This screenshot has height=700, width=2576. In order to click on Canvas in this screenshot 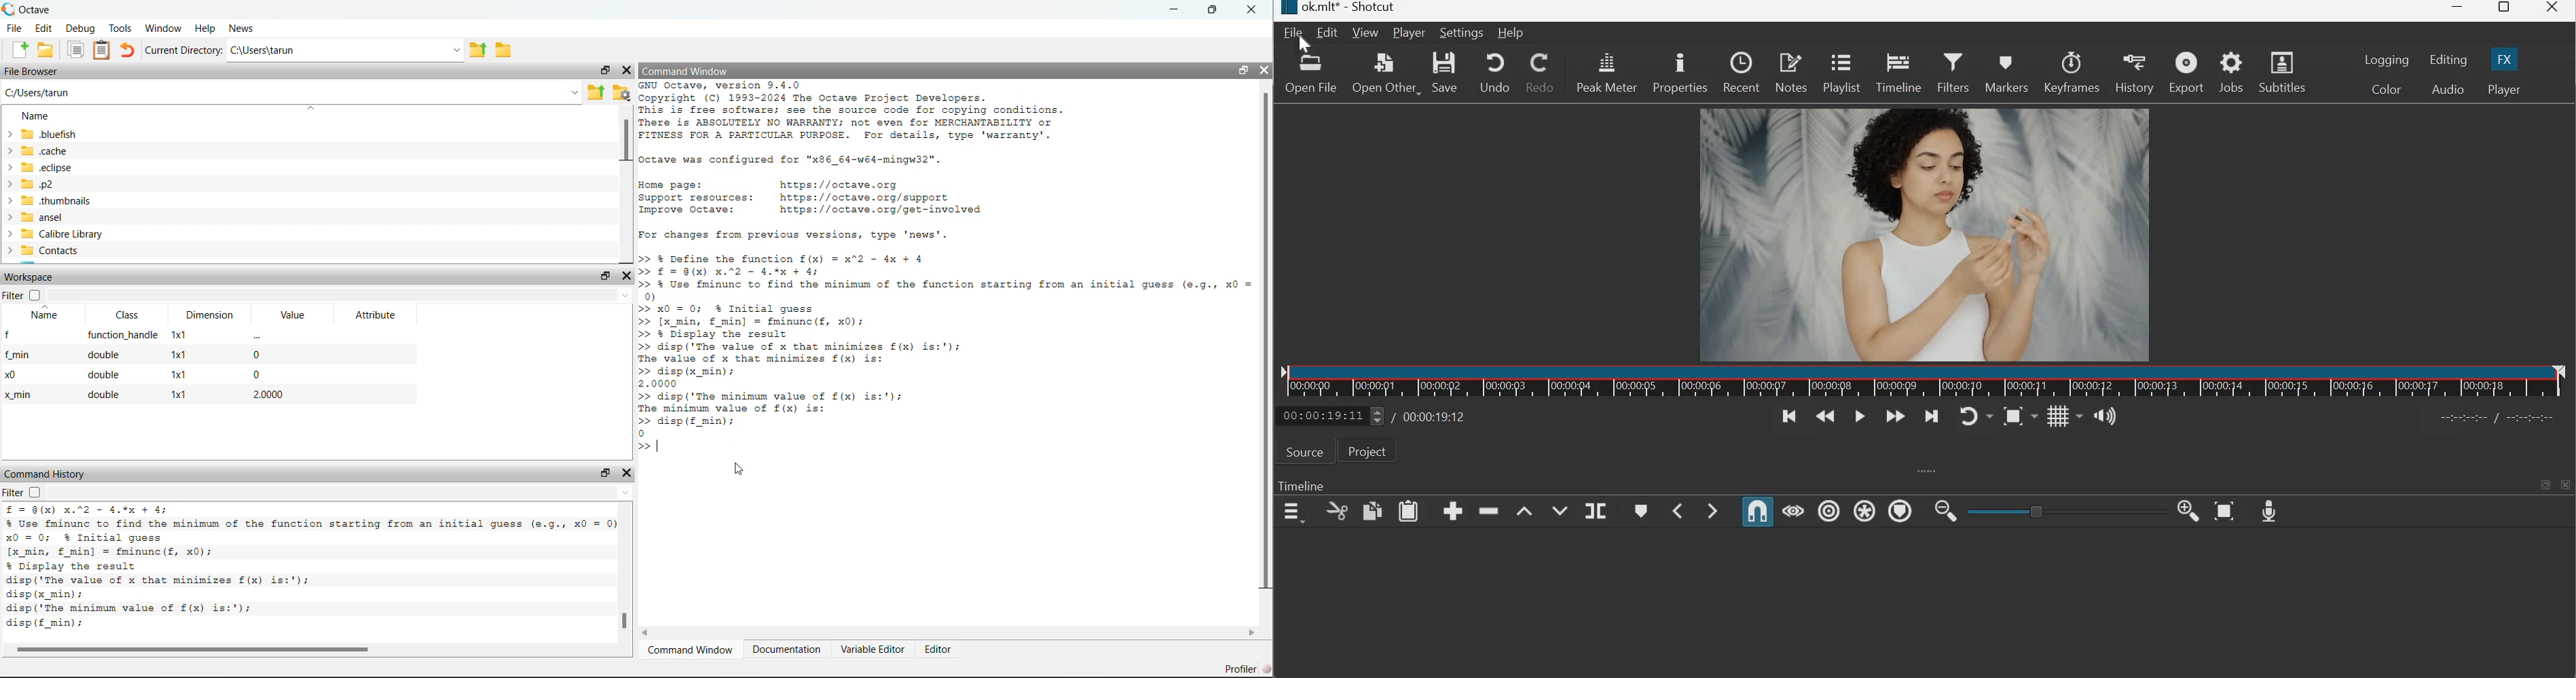, I will do `click(1929, 234)`.